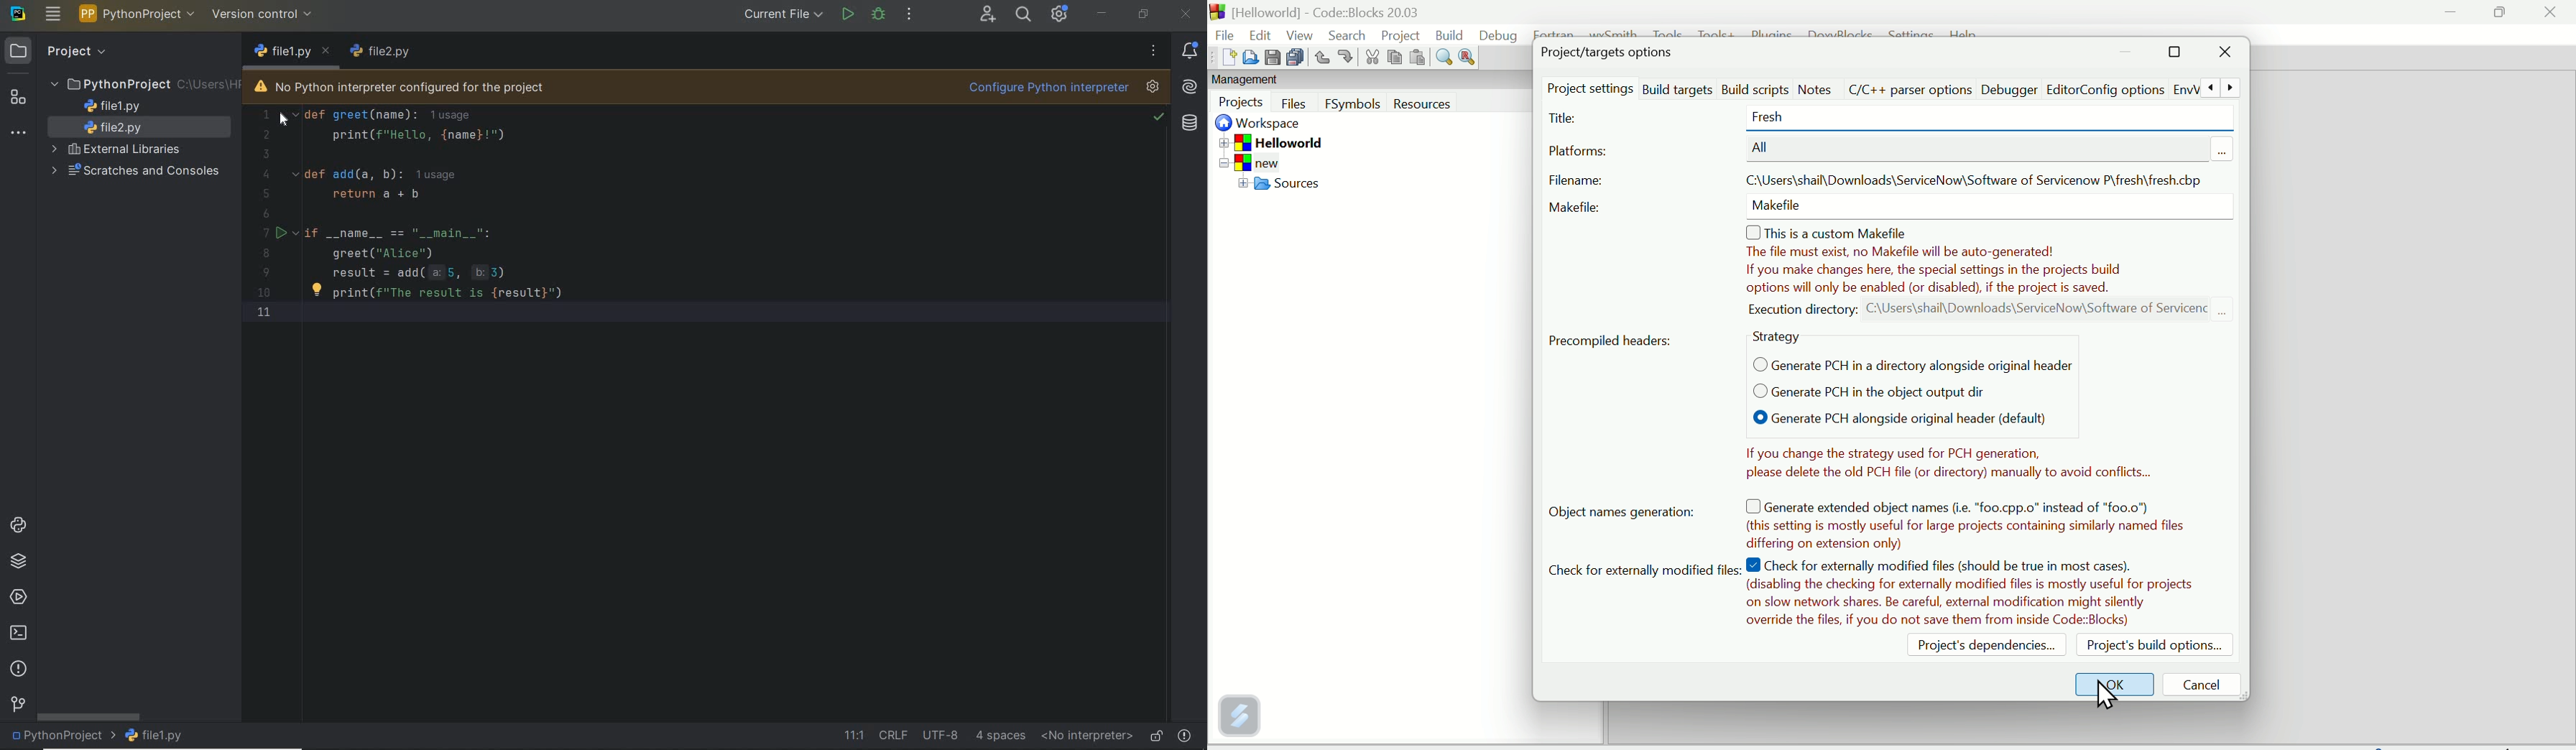 The height and width of the screenshot is (756, 2576). I want to click on Generate PCH in a directory alongside original header, so click(1907, 364).